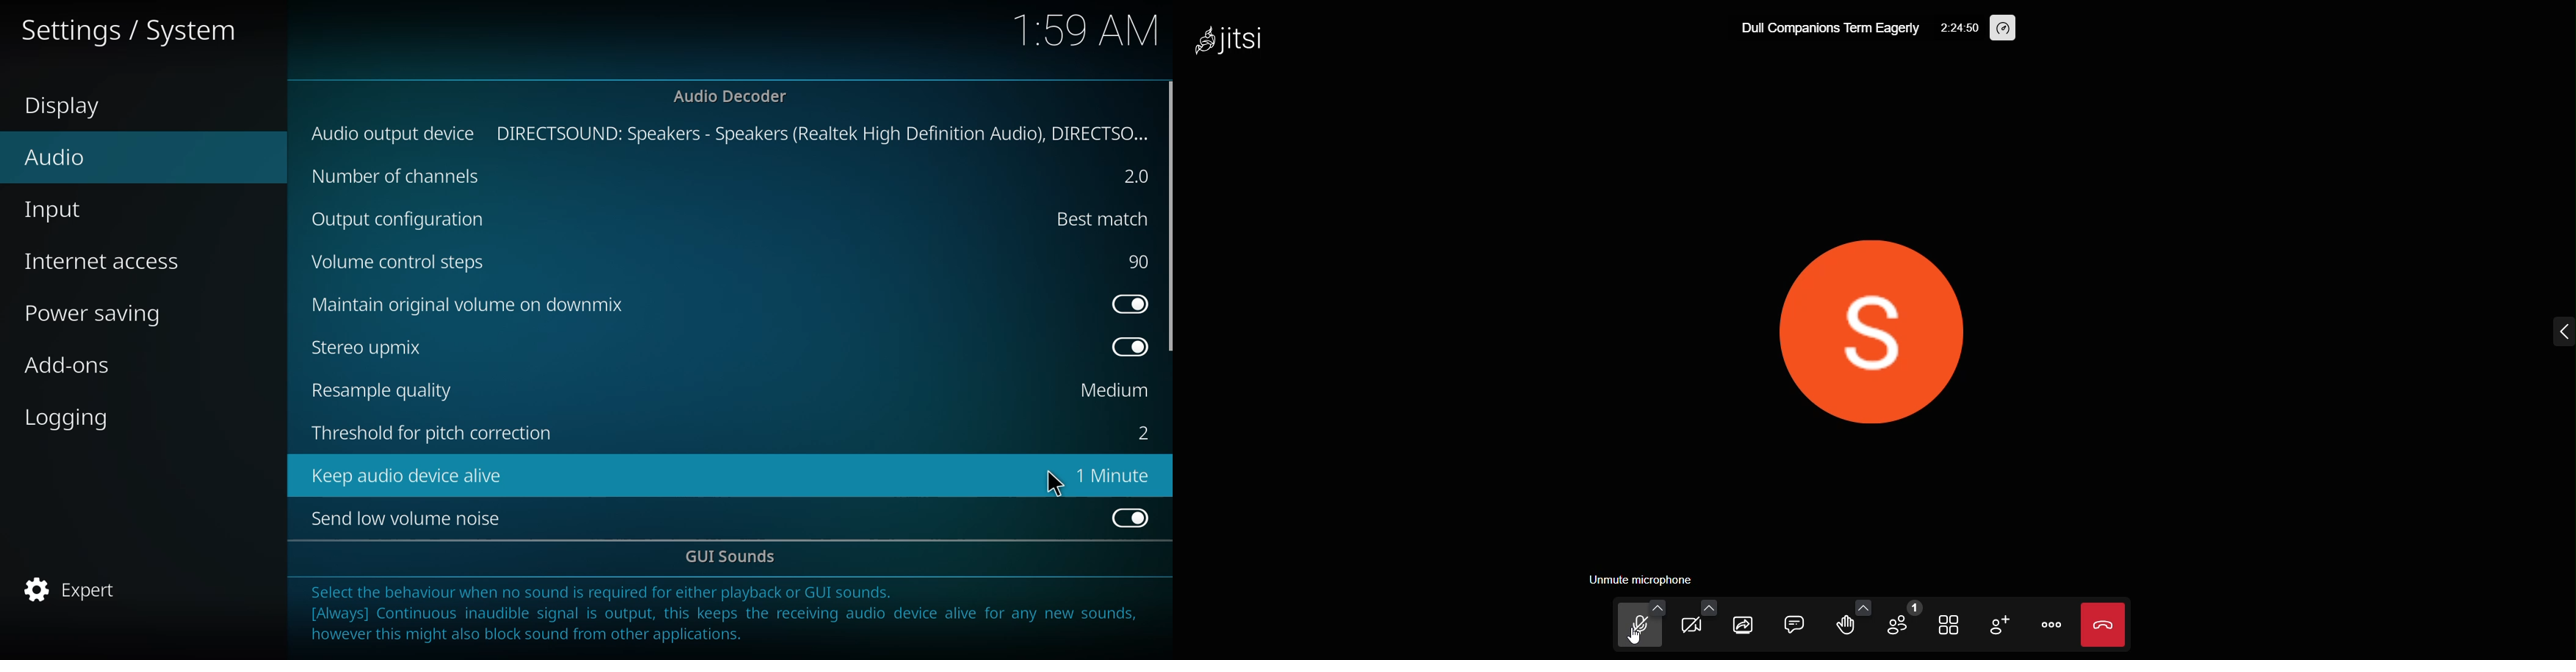 The width and height of the screenshot is (2576, 672). What do you see at coordinates (1058, 483) in the screenshot?
I see `cursor` at bounding box center [1058, 483].